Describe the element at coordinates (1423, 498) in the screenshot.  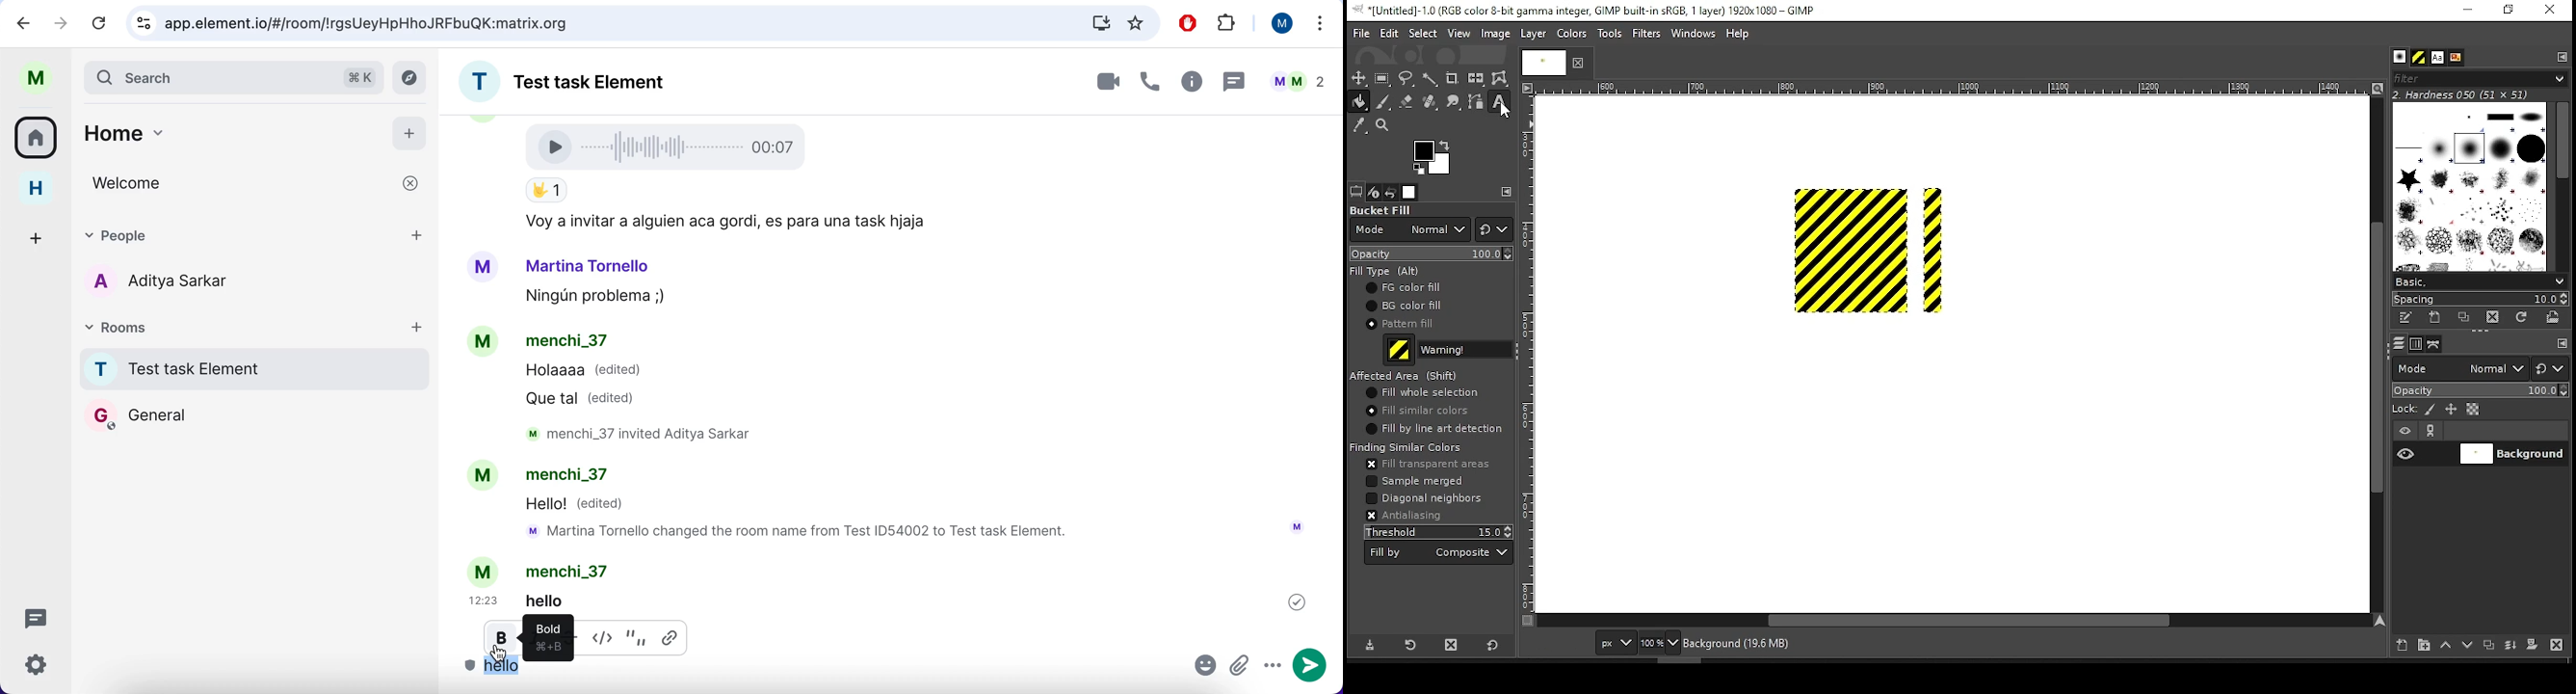
I see `diagonal neighbors` at that location.